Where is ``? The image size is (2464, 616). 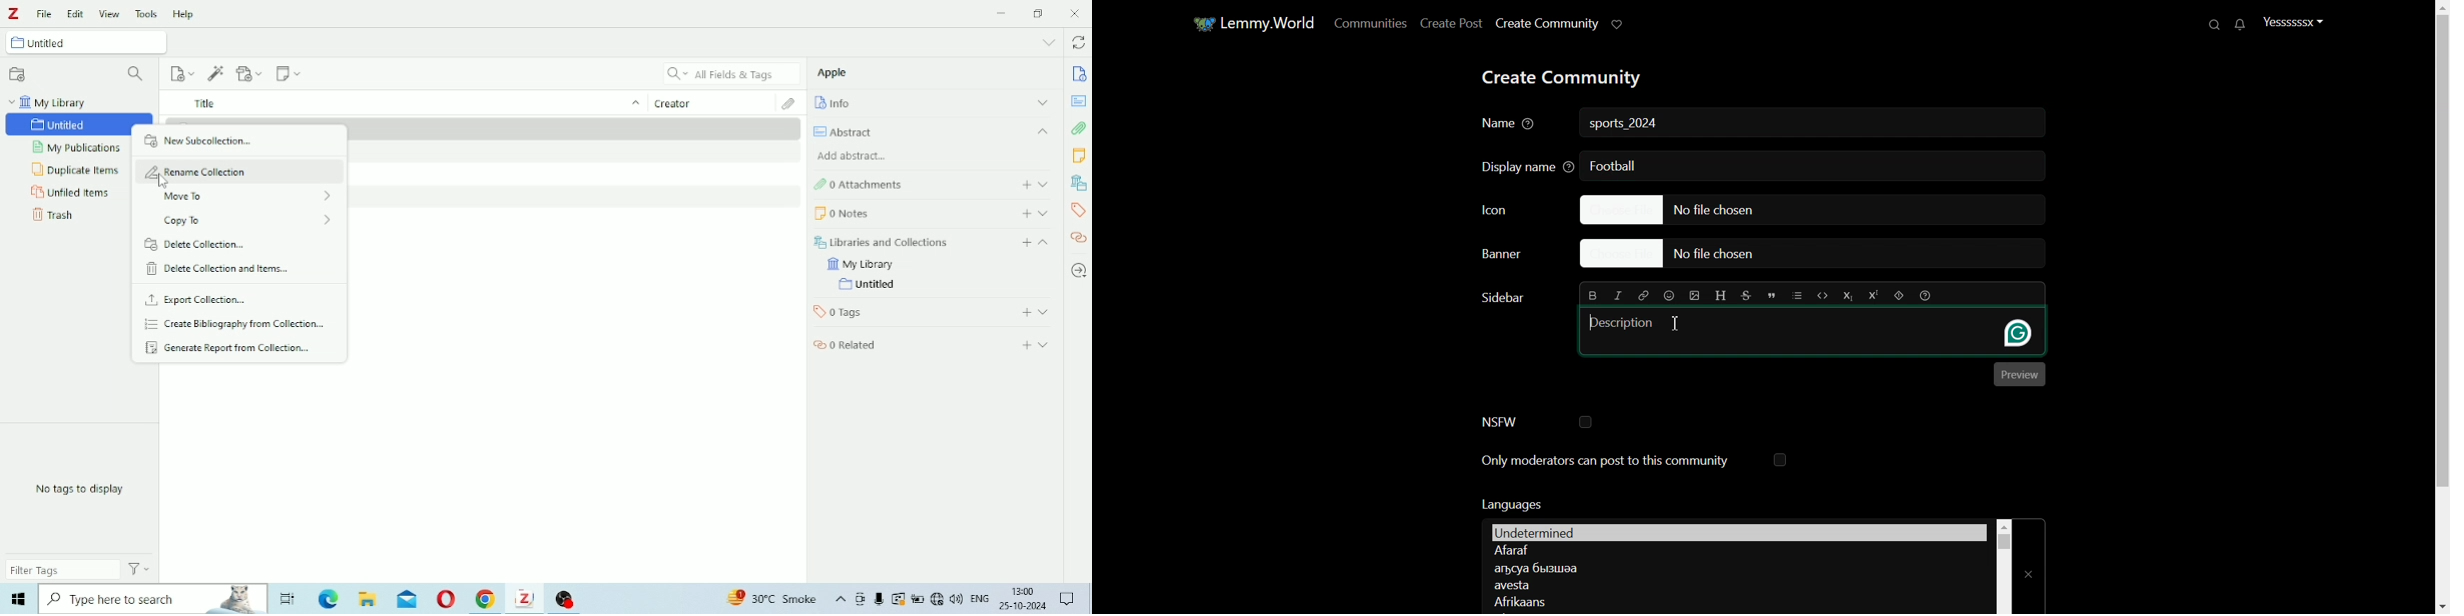  is located at coordinates (850, 598).